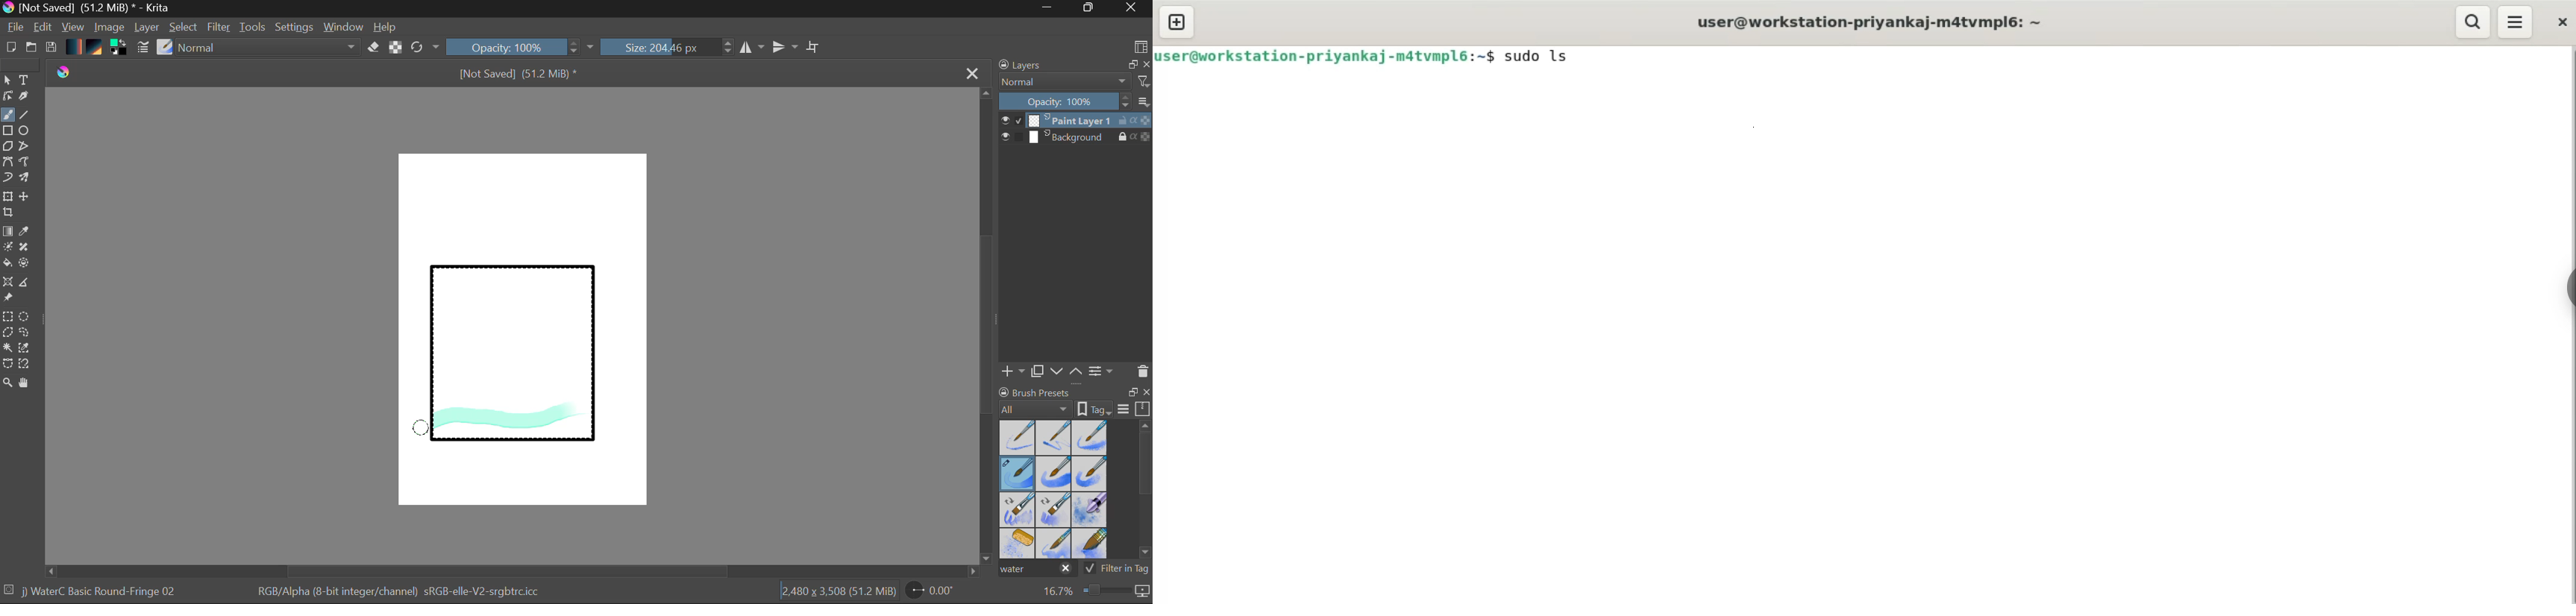 The height and width of the screenshot is (616, 2576). Describe the element at coordinates (7, 178) in the screenshot. I see `Dynamic Brush` at that location.